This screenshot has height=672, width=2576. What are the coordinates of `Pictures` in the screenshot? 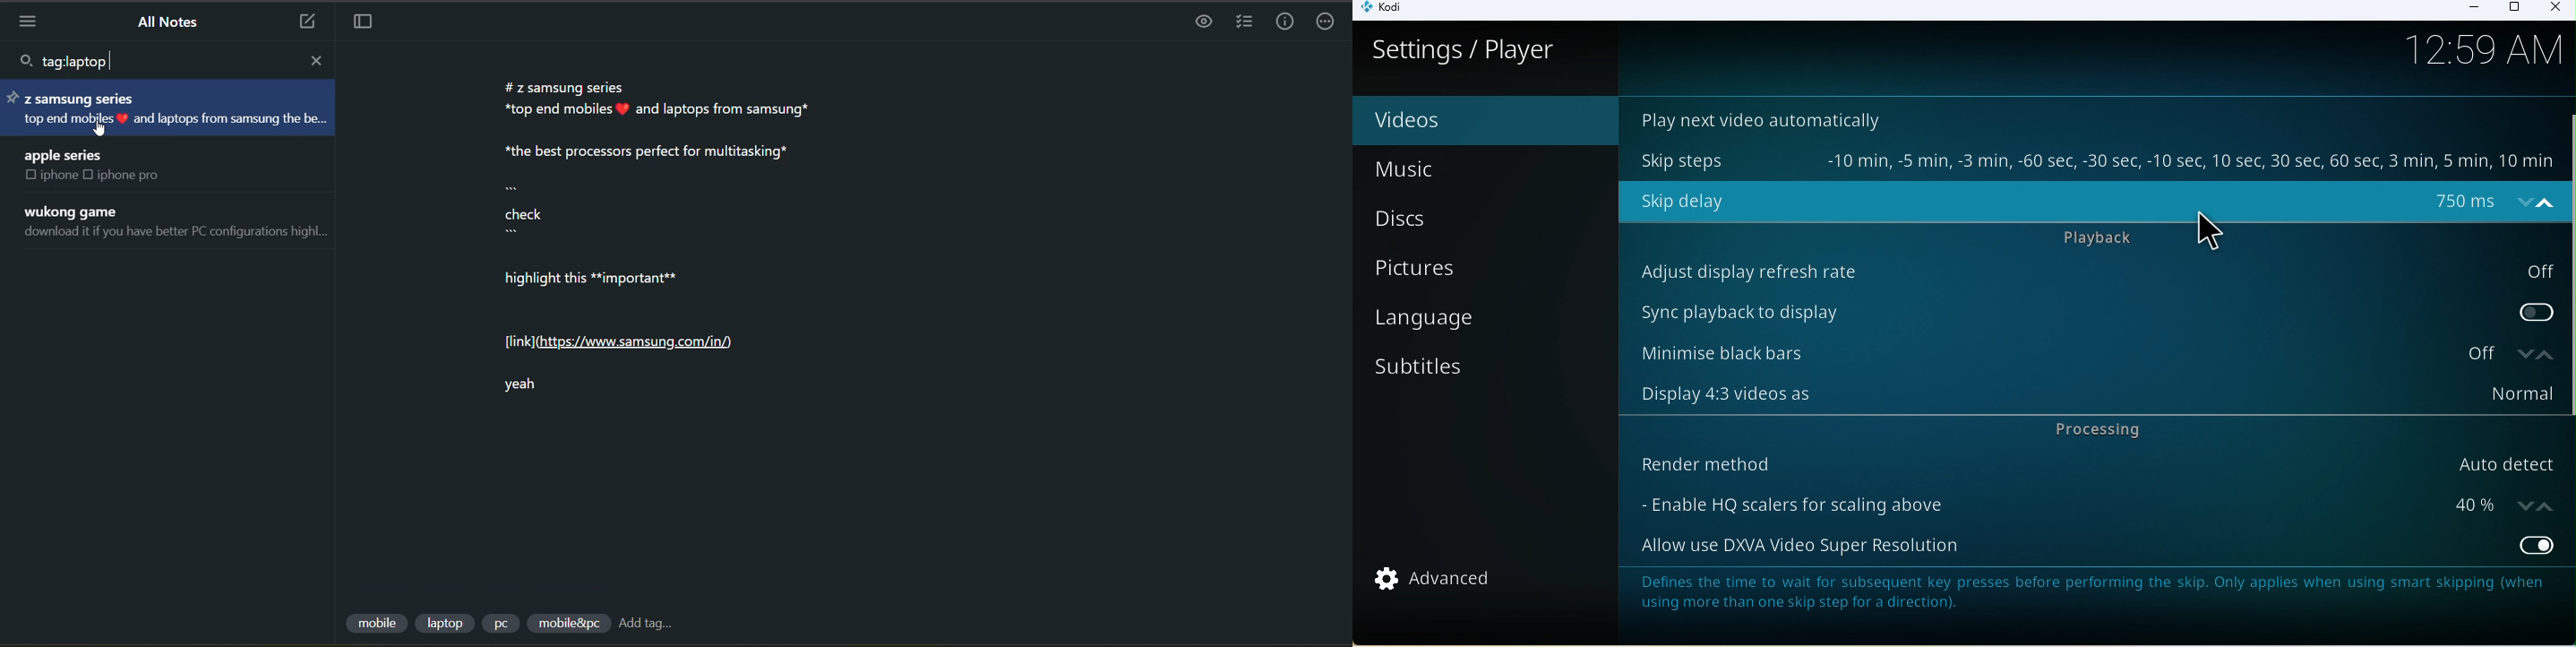 It's located at (1488, 269).